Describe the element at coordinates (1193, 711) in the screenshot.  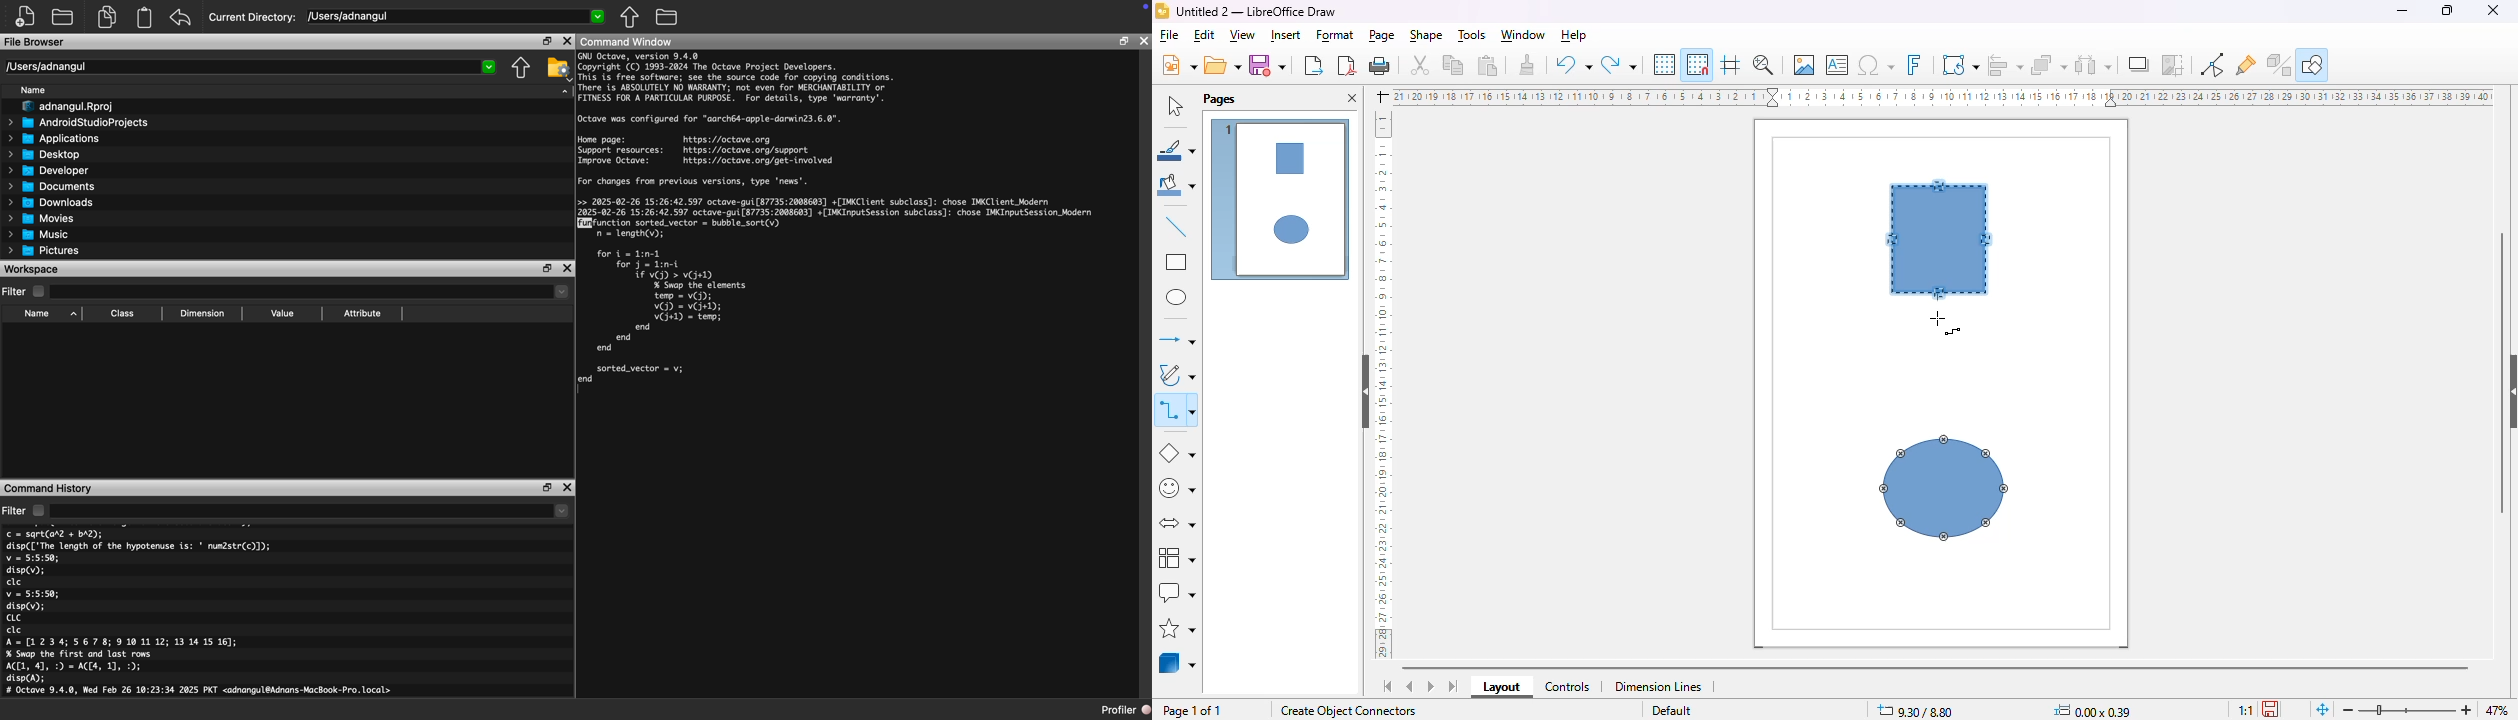
I see `page 1 of 1` at that location.